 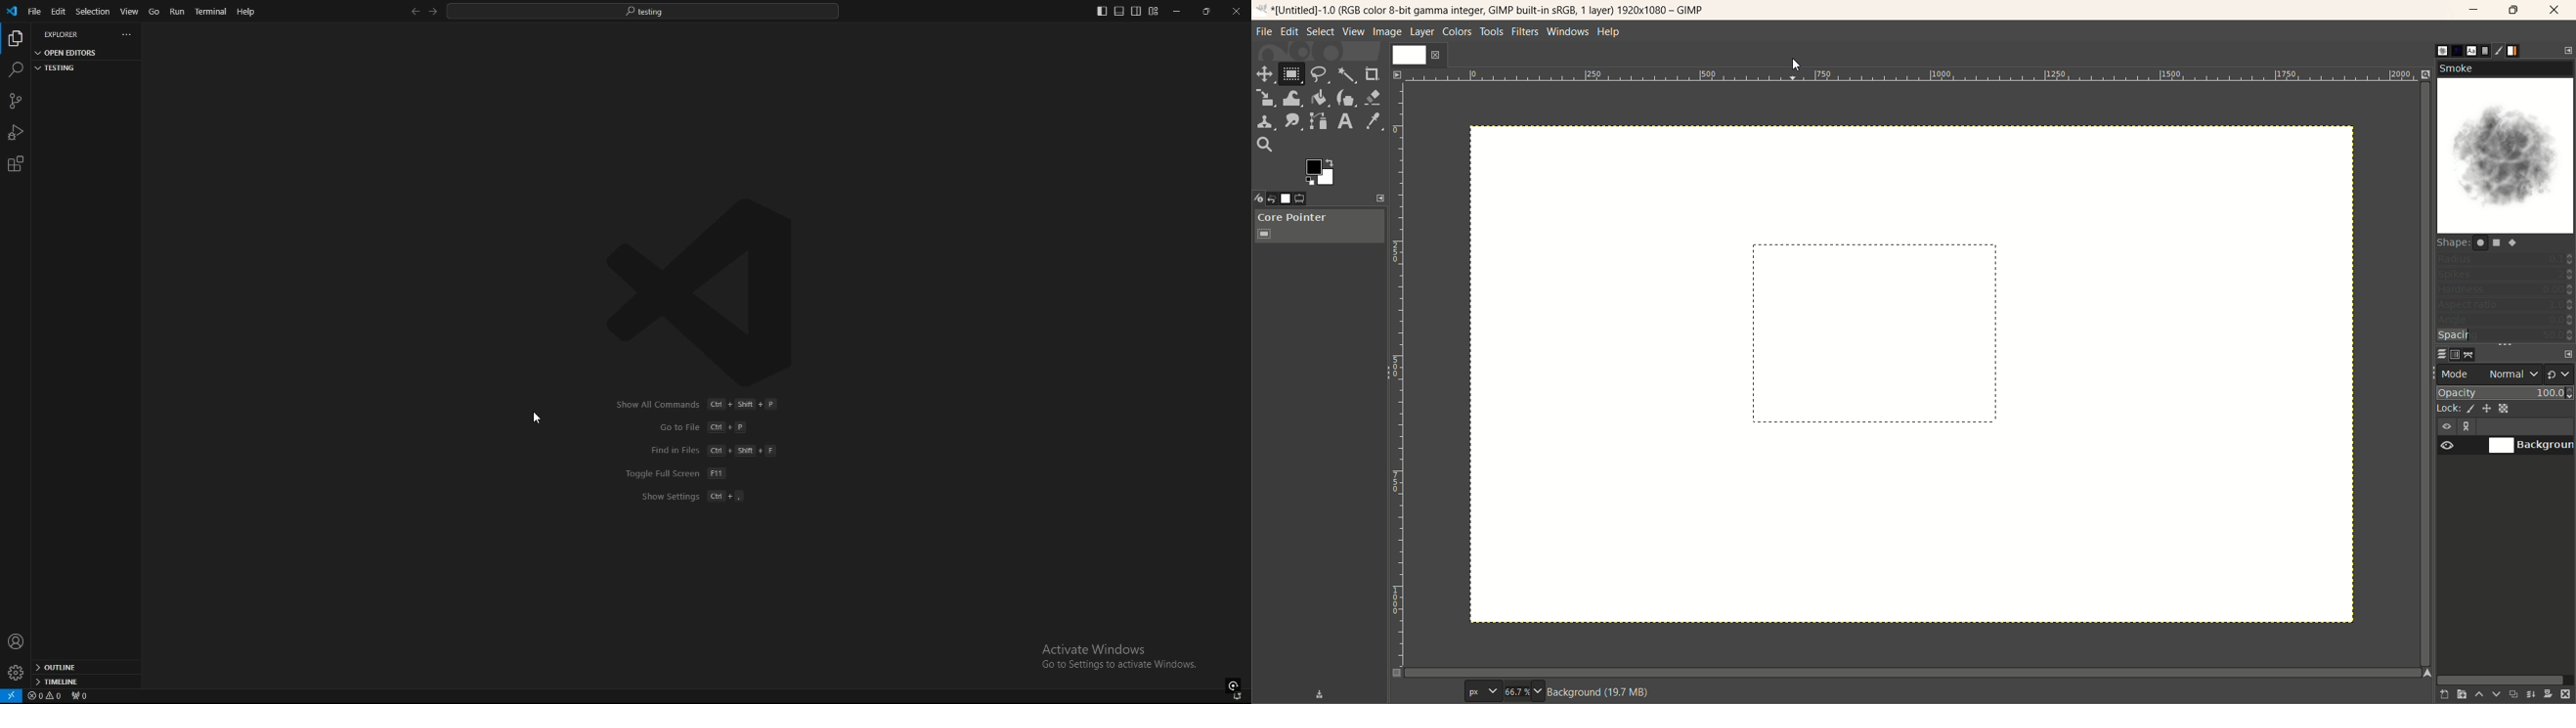 What do you see at coordinates (1422, 32) in the screenshot?
I see `layer` at bounding box center [1422, 32].